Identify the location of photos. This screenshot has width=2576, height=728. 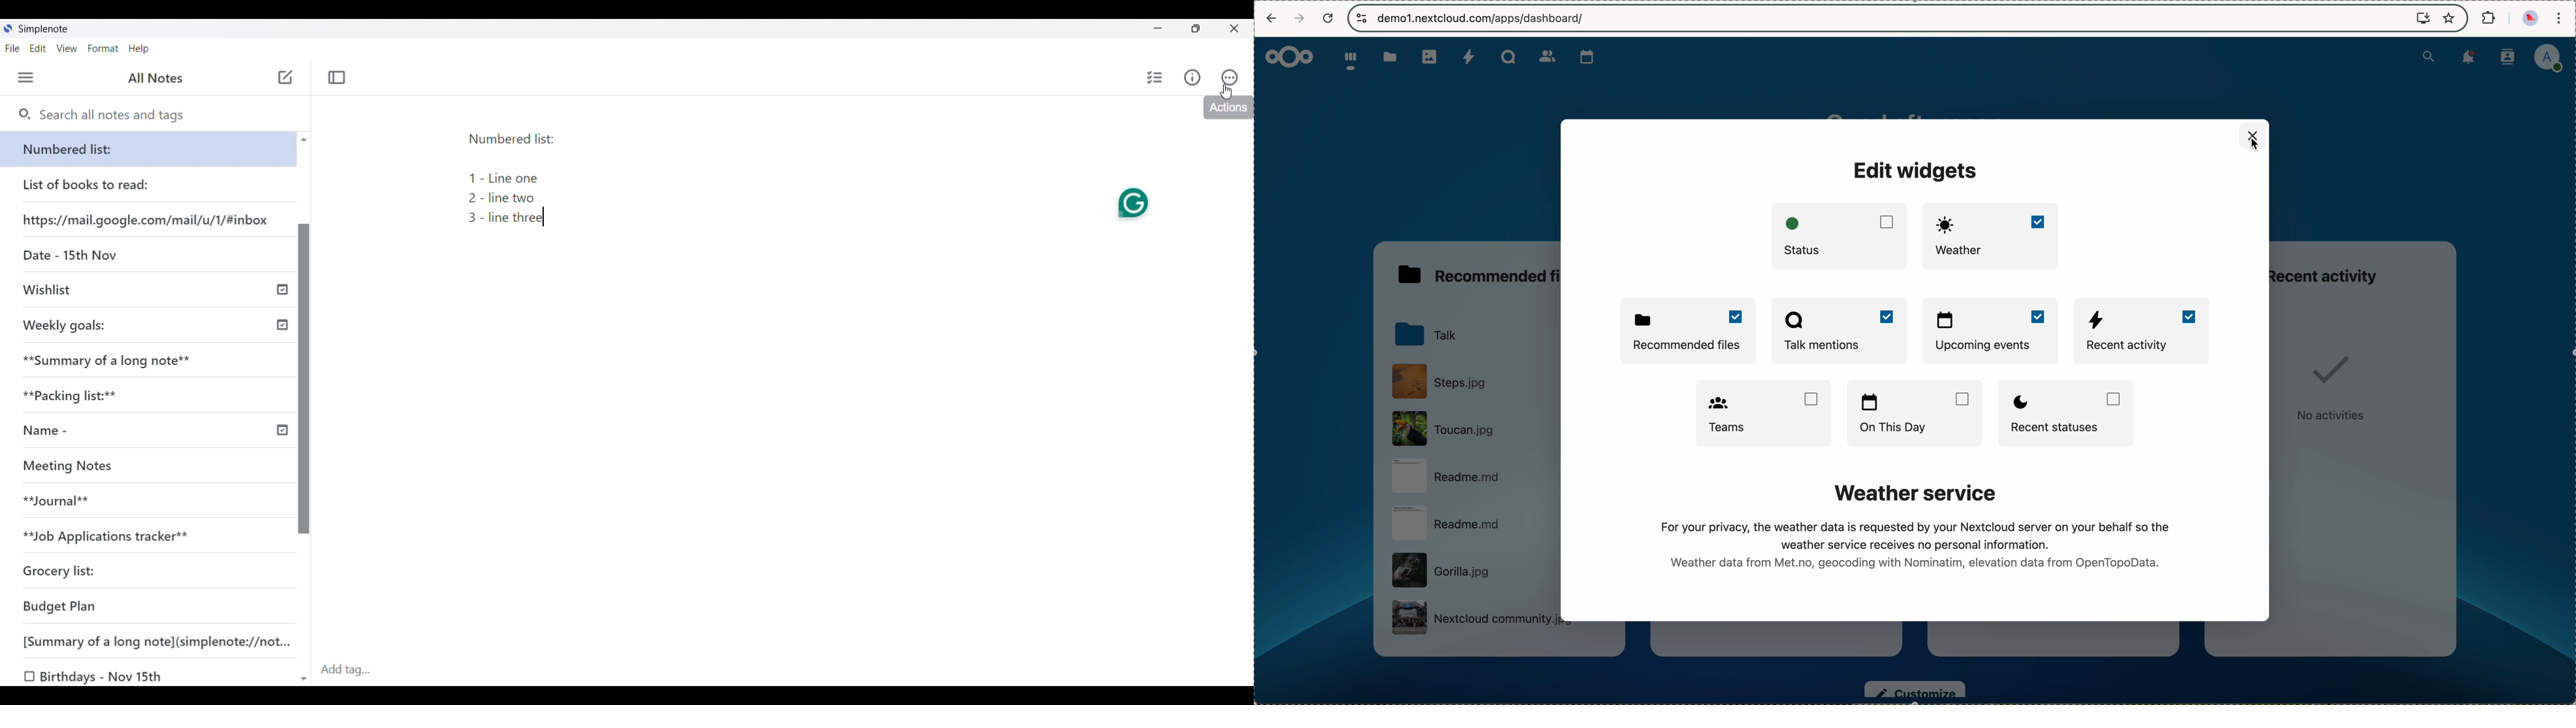
(1430, 57).